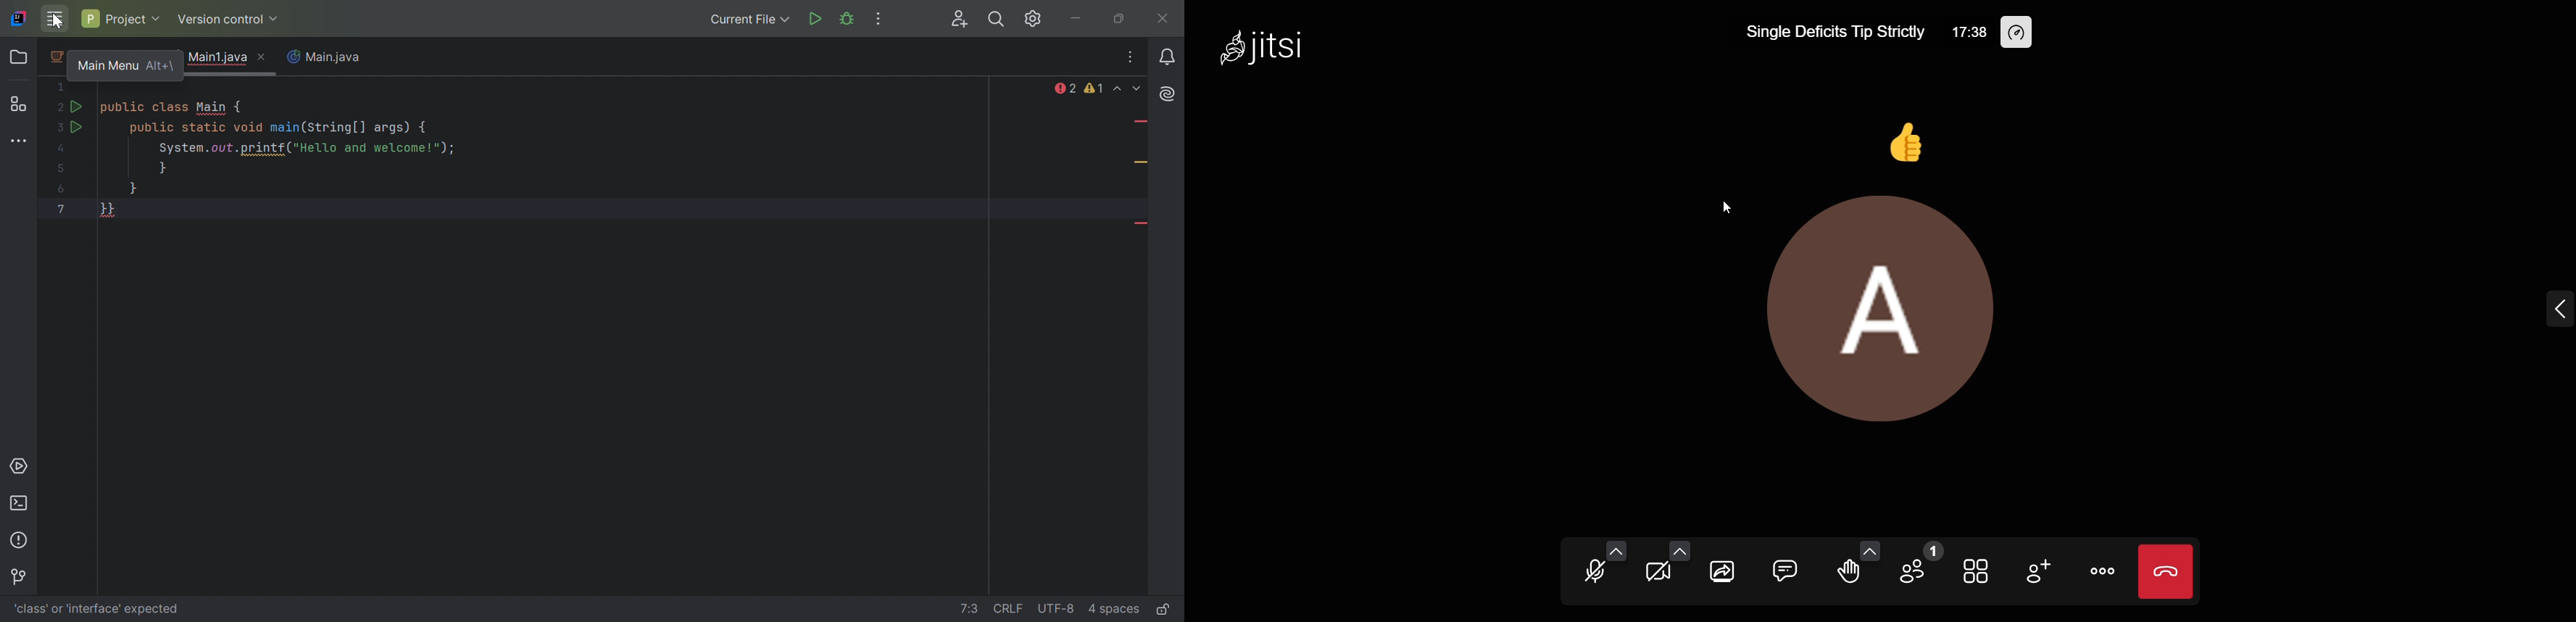  Describe the element at coordinates (1914, 313) in the screenshot. I see `Display picture` at that location.